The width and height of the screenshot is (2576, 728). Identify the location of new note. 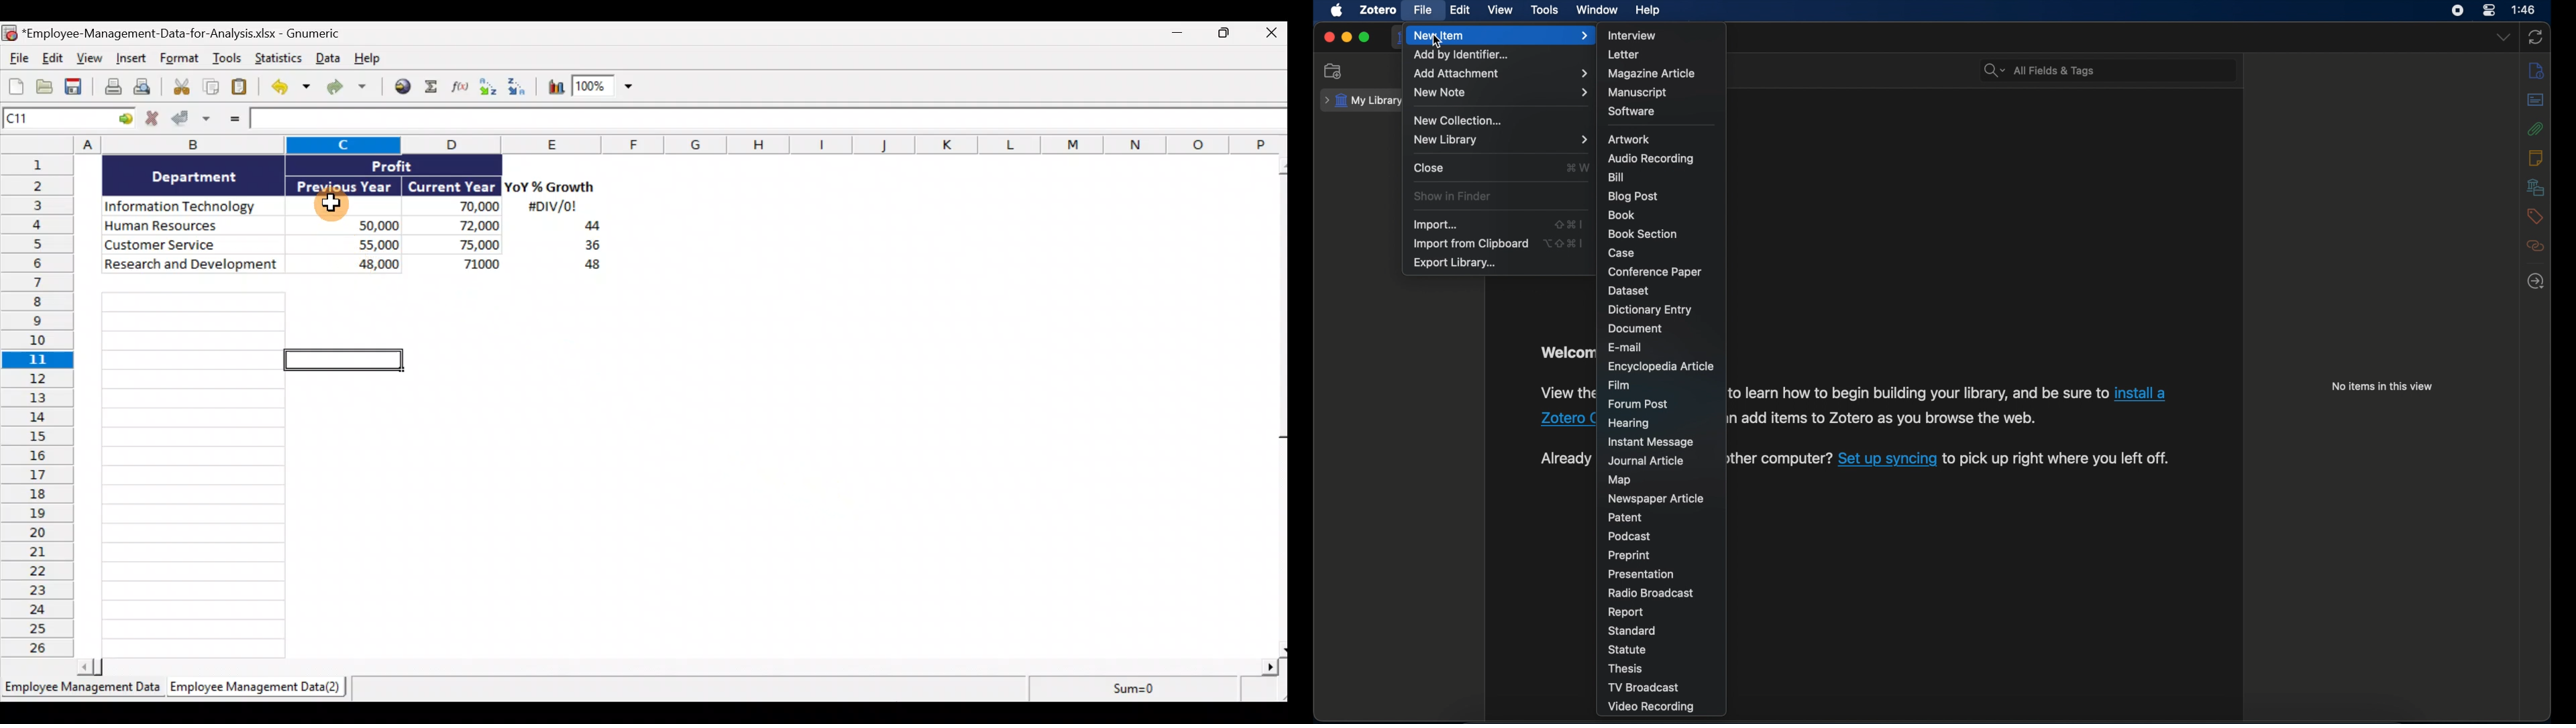
(1500, 92).